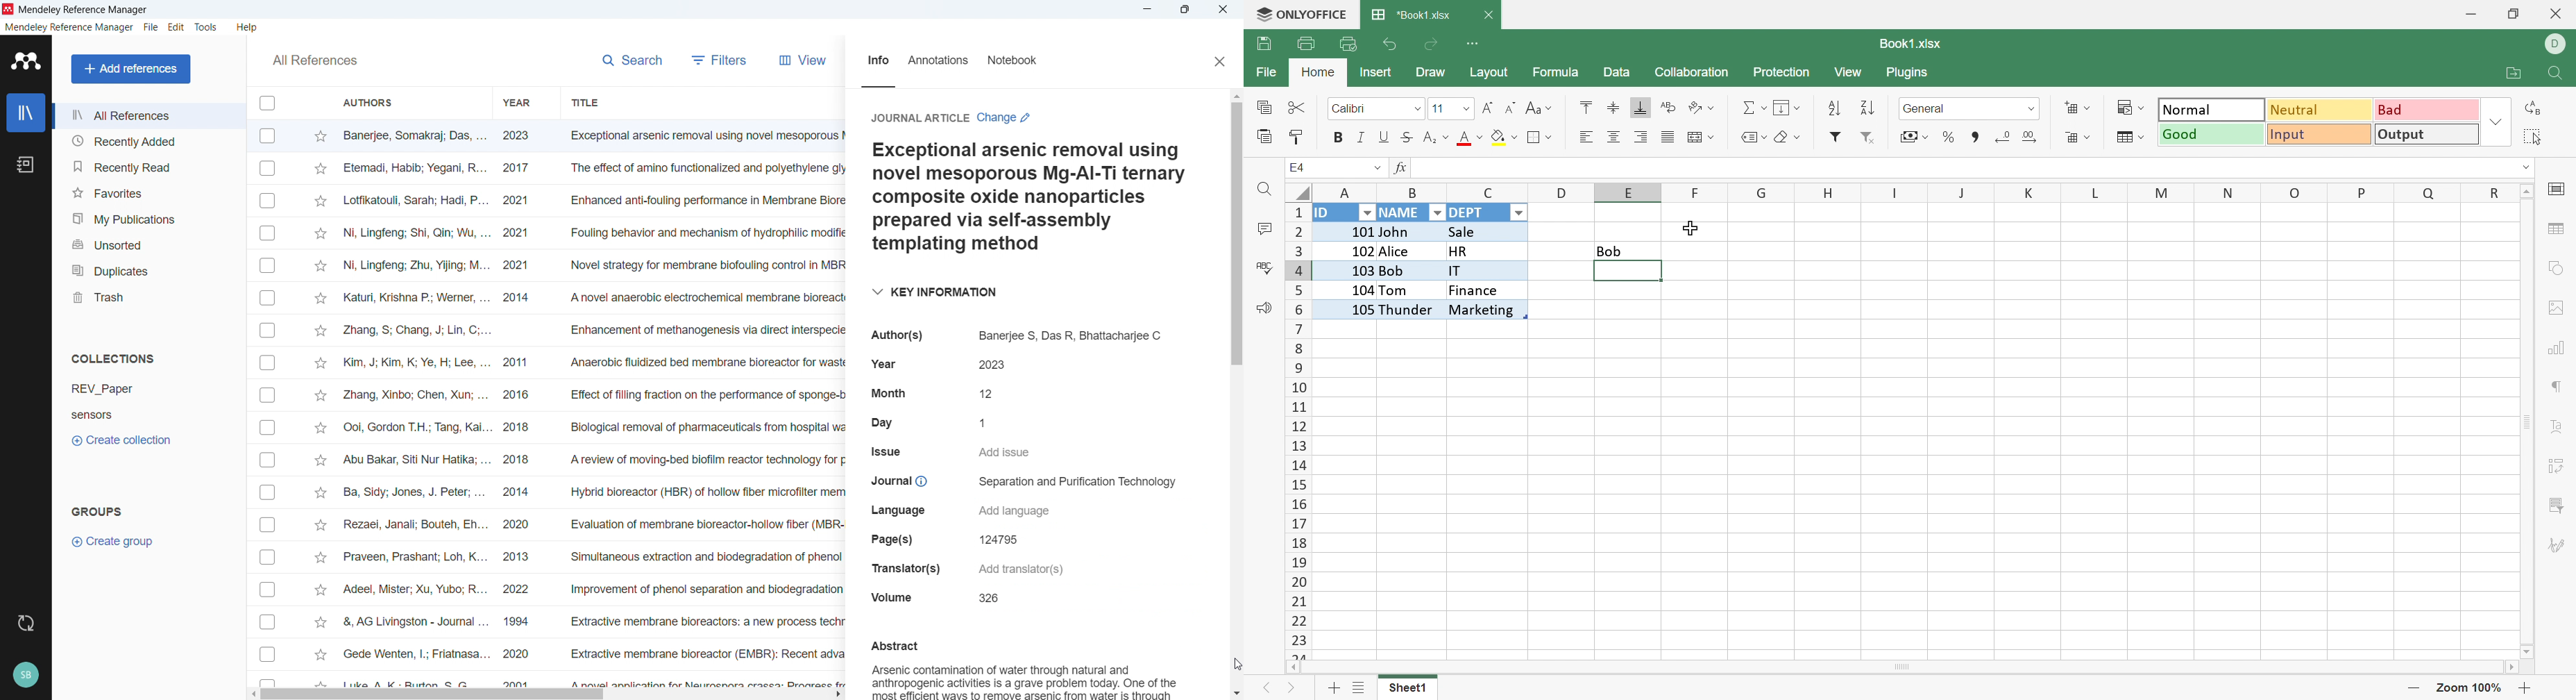 The height and width of the screenshot is (700, 2576). What do you see at coordinates (1236, 661) in the screenshot?
I see `cursor movement` at bounding box center [1236, 661].